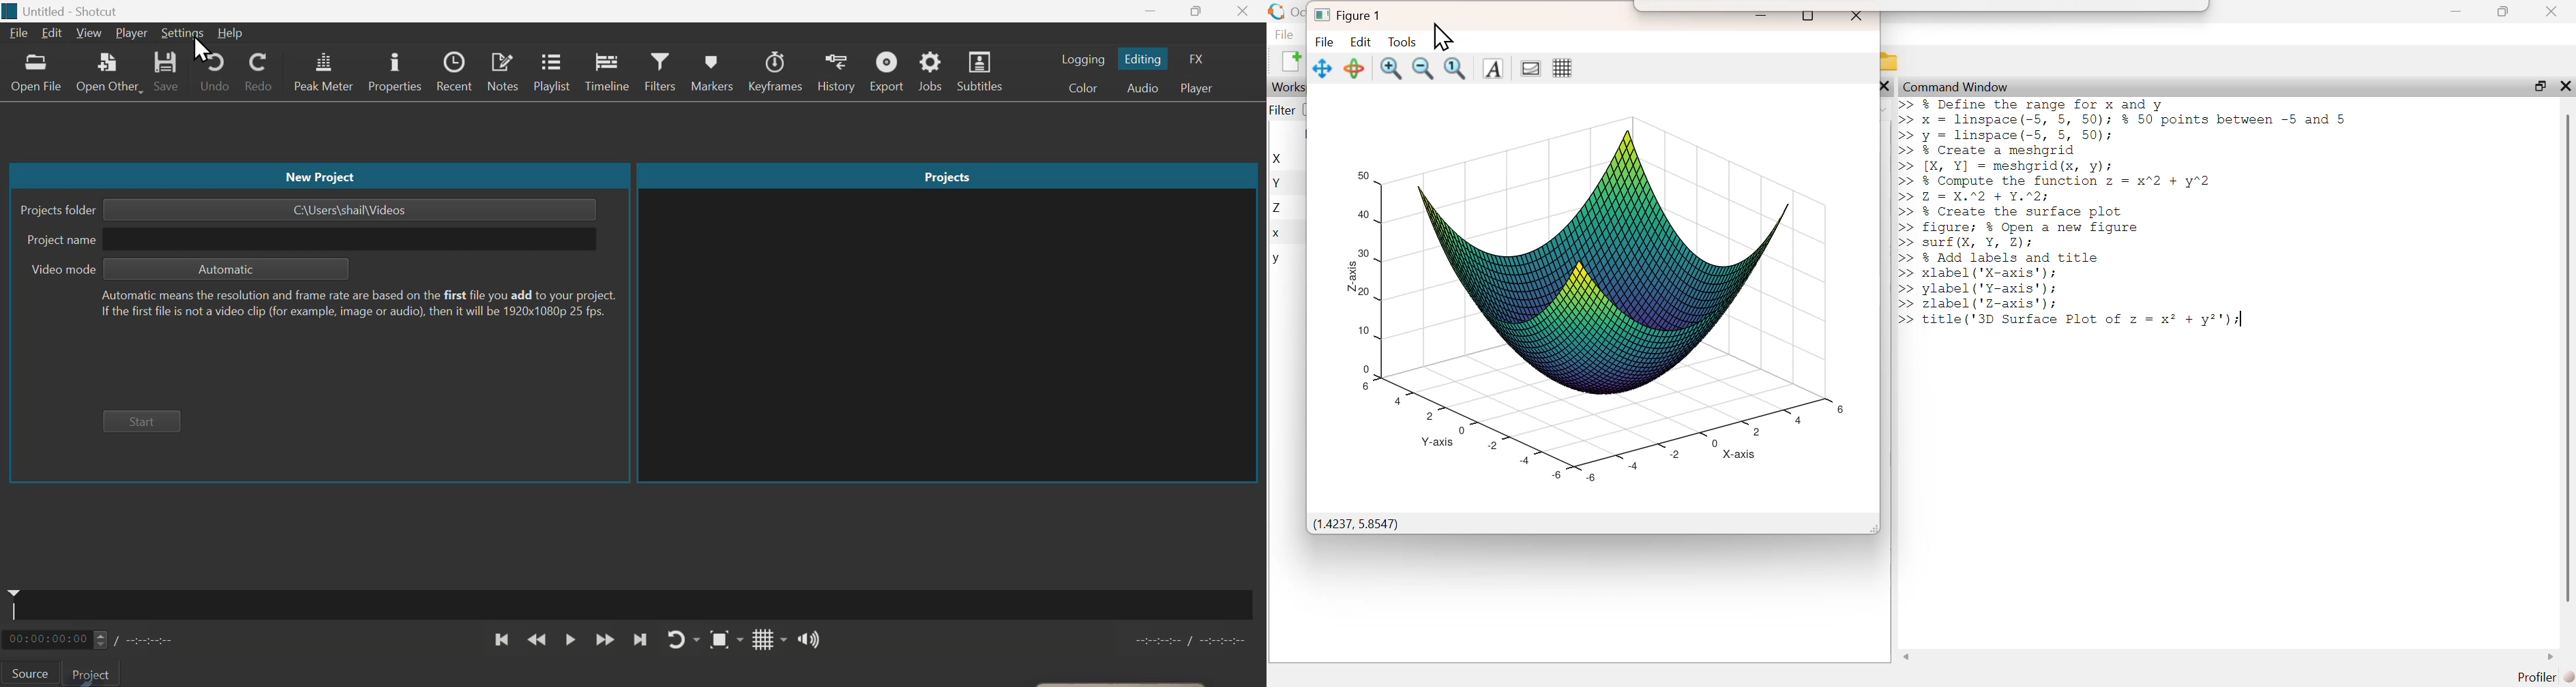 The height and width of the screenshot is (700, 2576). What do you see at coordinates (1957, 87) in the screenshot?
I see `Command Window` at bounding box center [1957, 87].